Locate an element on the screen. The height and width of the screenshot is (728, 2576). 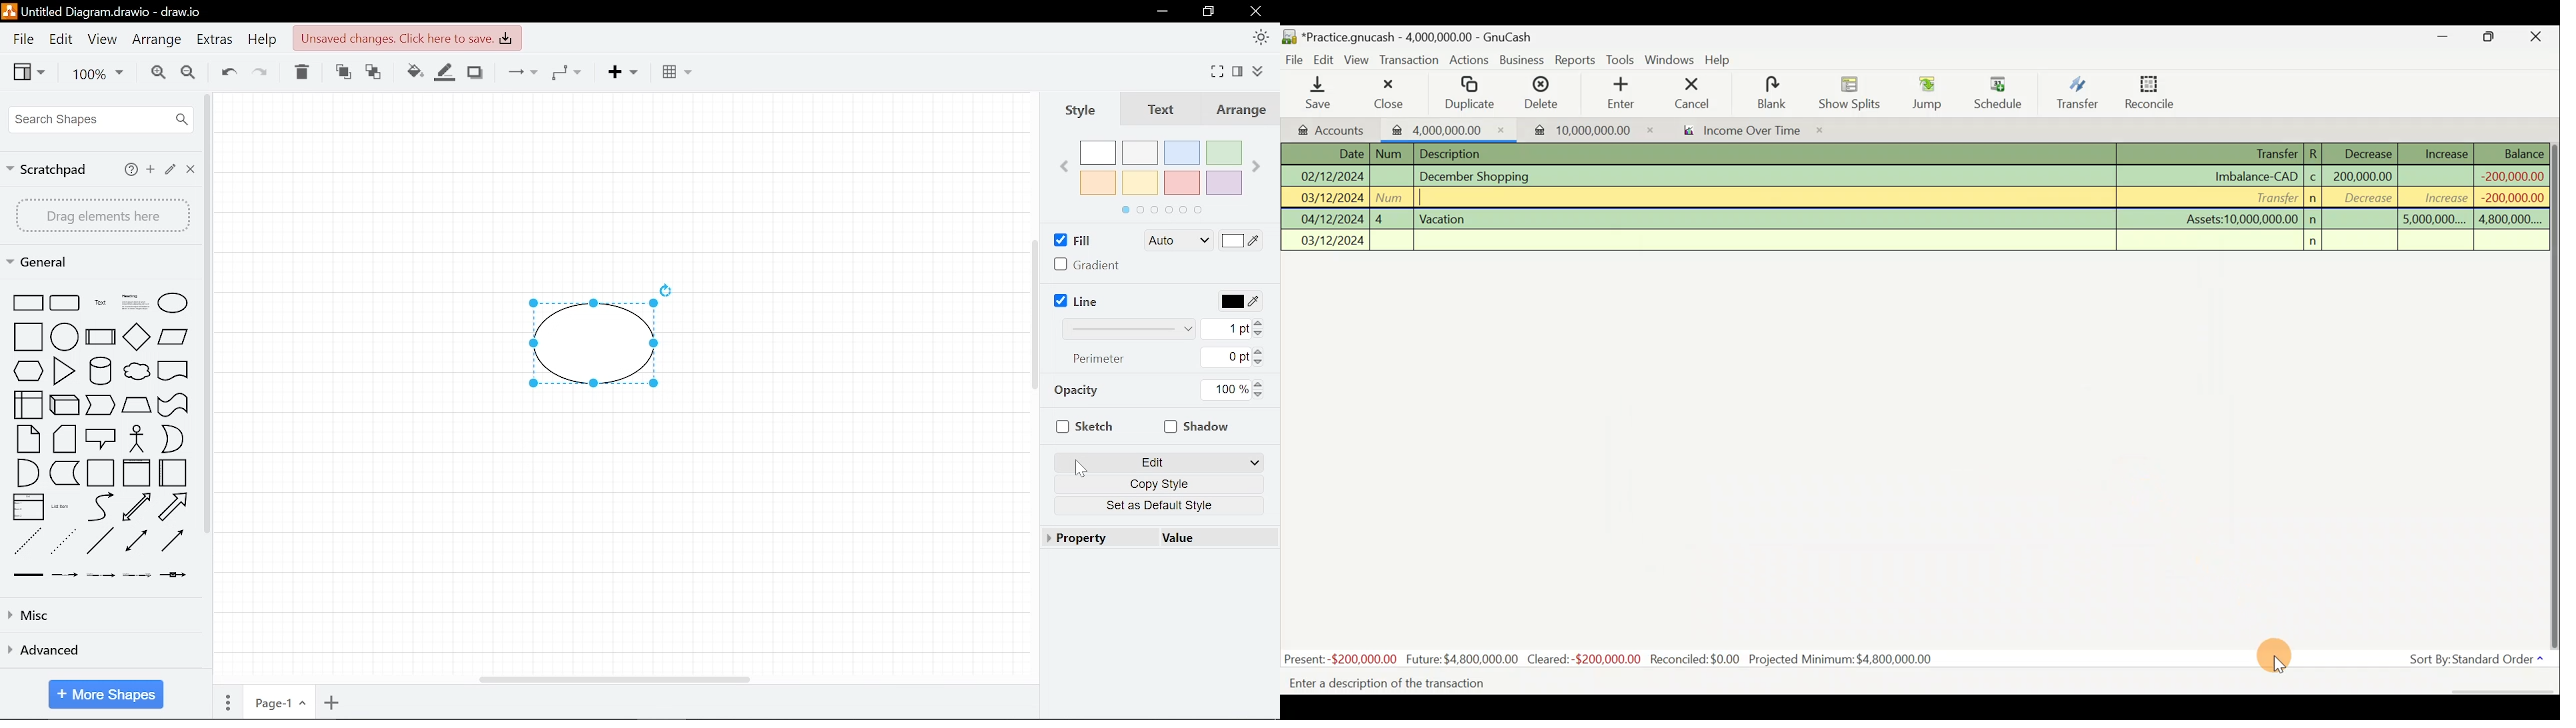
Edit is located at coordinates (1155, 462).